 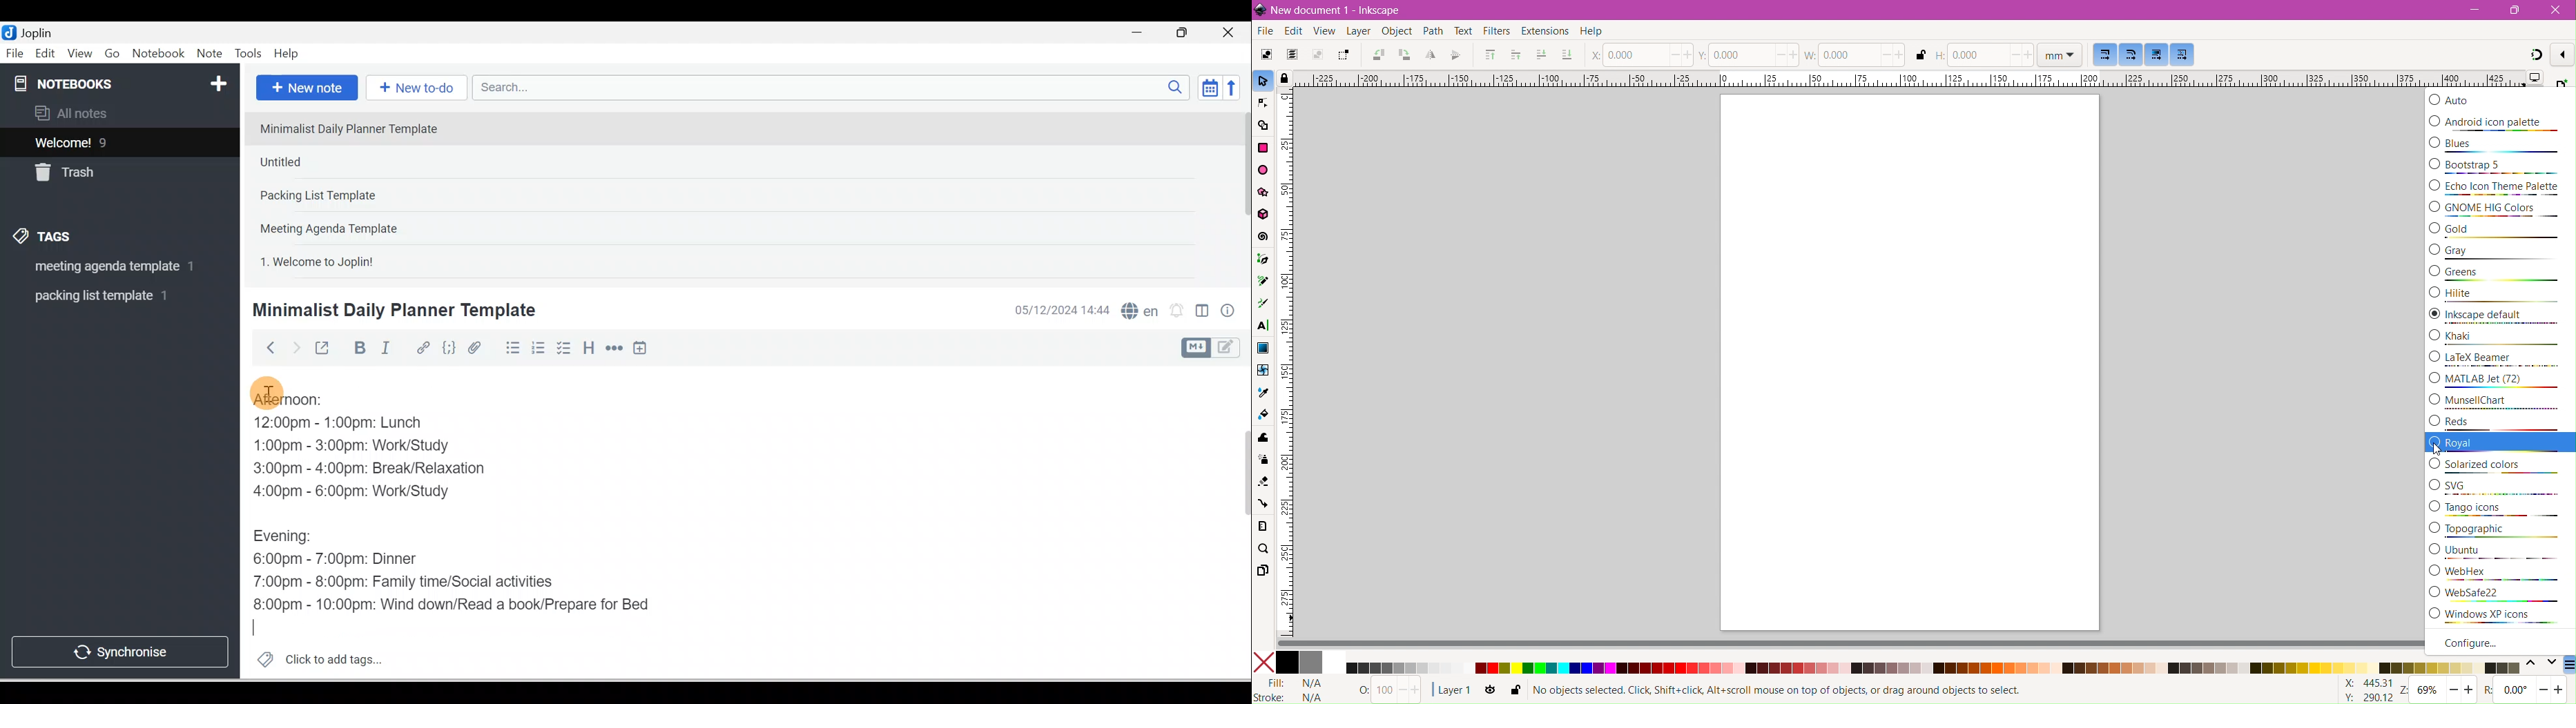 What do you see at coordinates (1781, 691) in the screenshot?
I see `Selection Status` at bounding box center [1781, 691].